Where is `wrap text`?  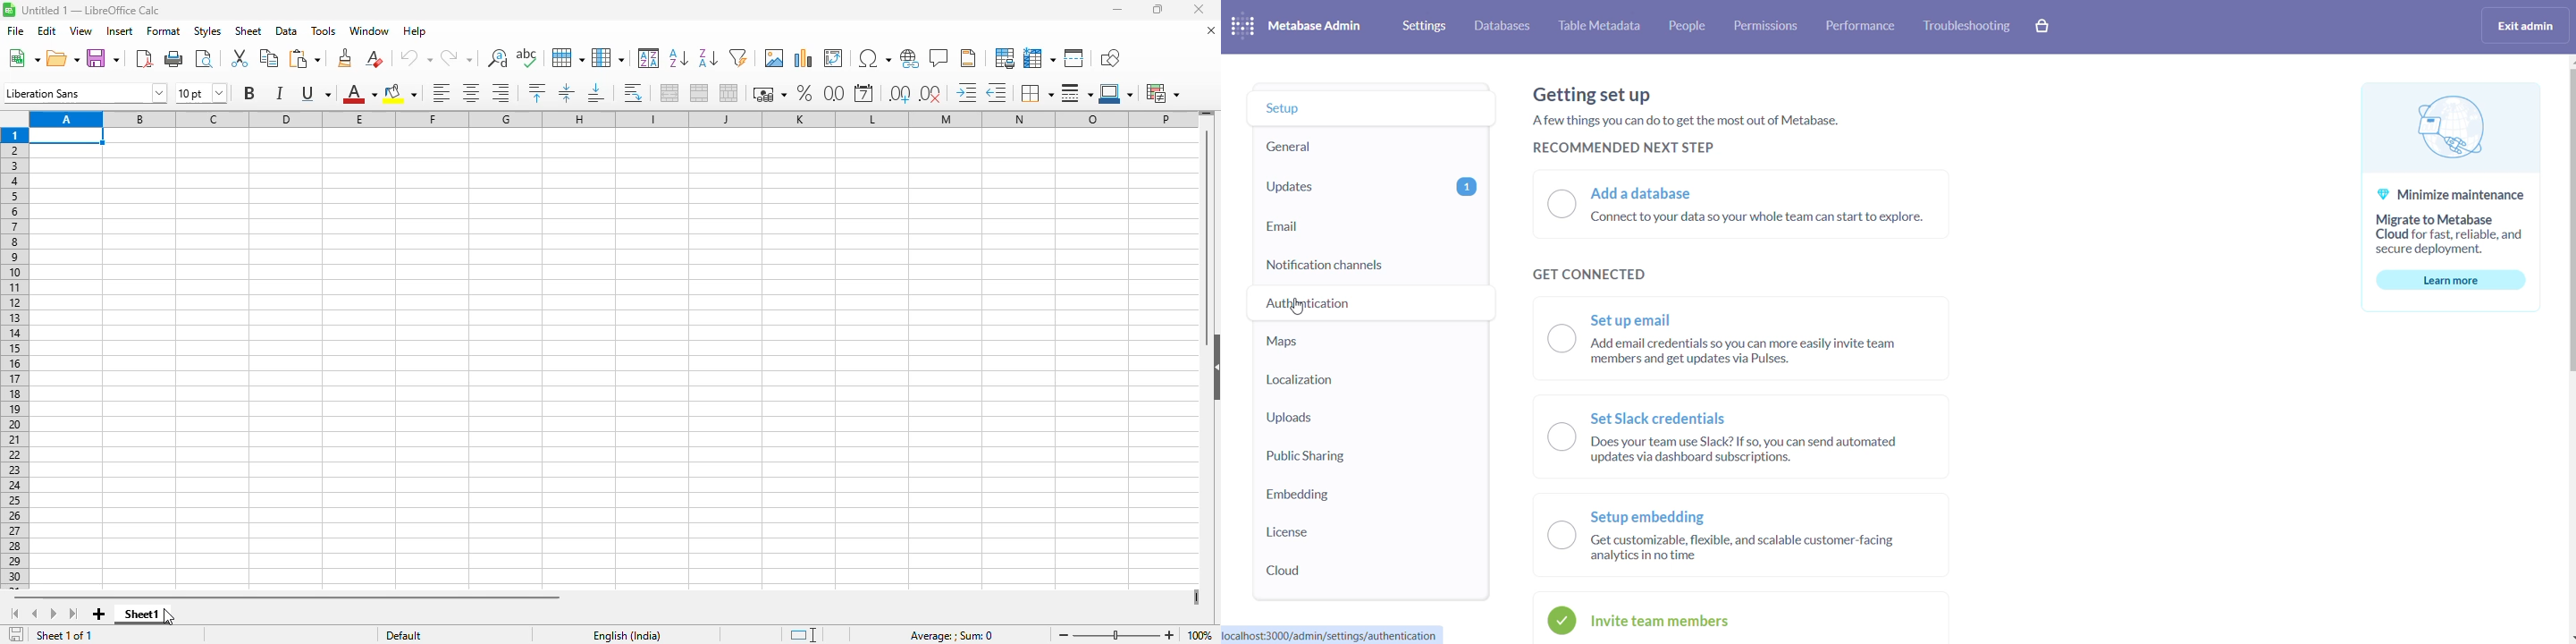 wrap text is located at coordinates (633, 92).